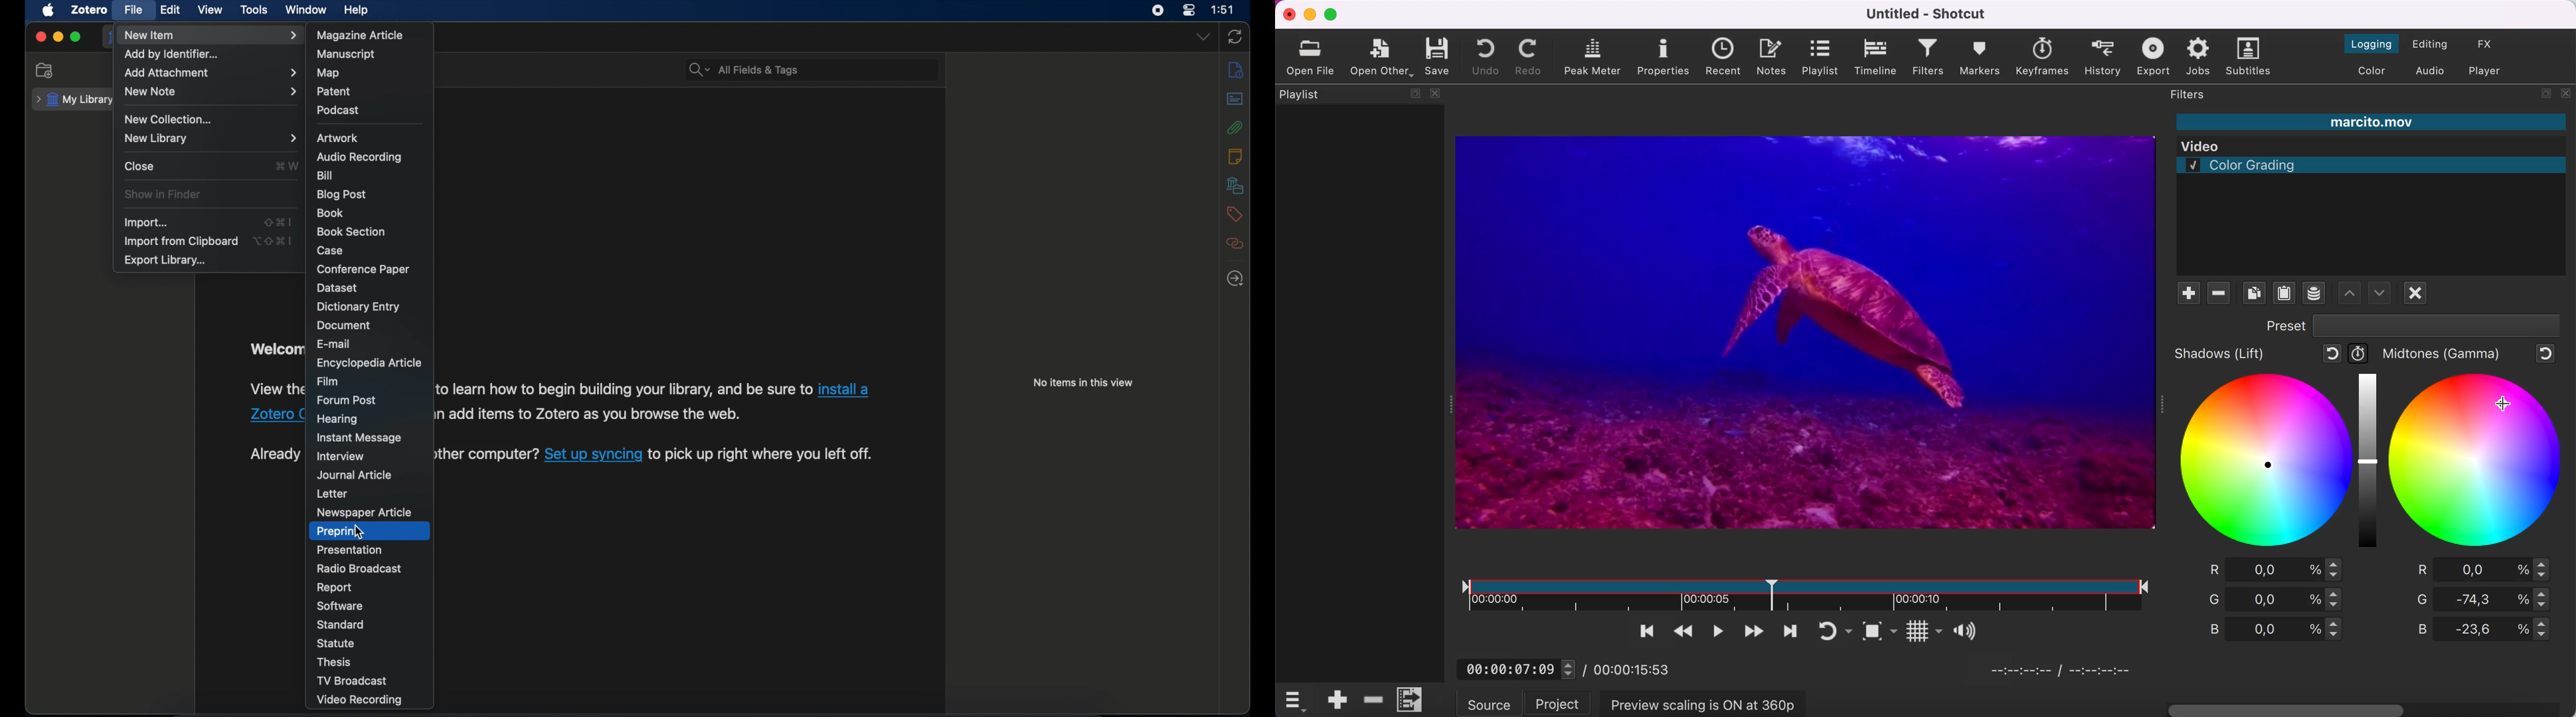  Describe the element at coordinates (362, 568) in the screenshot. I see `radio broadcast` at that location.